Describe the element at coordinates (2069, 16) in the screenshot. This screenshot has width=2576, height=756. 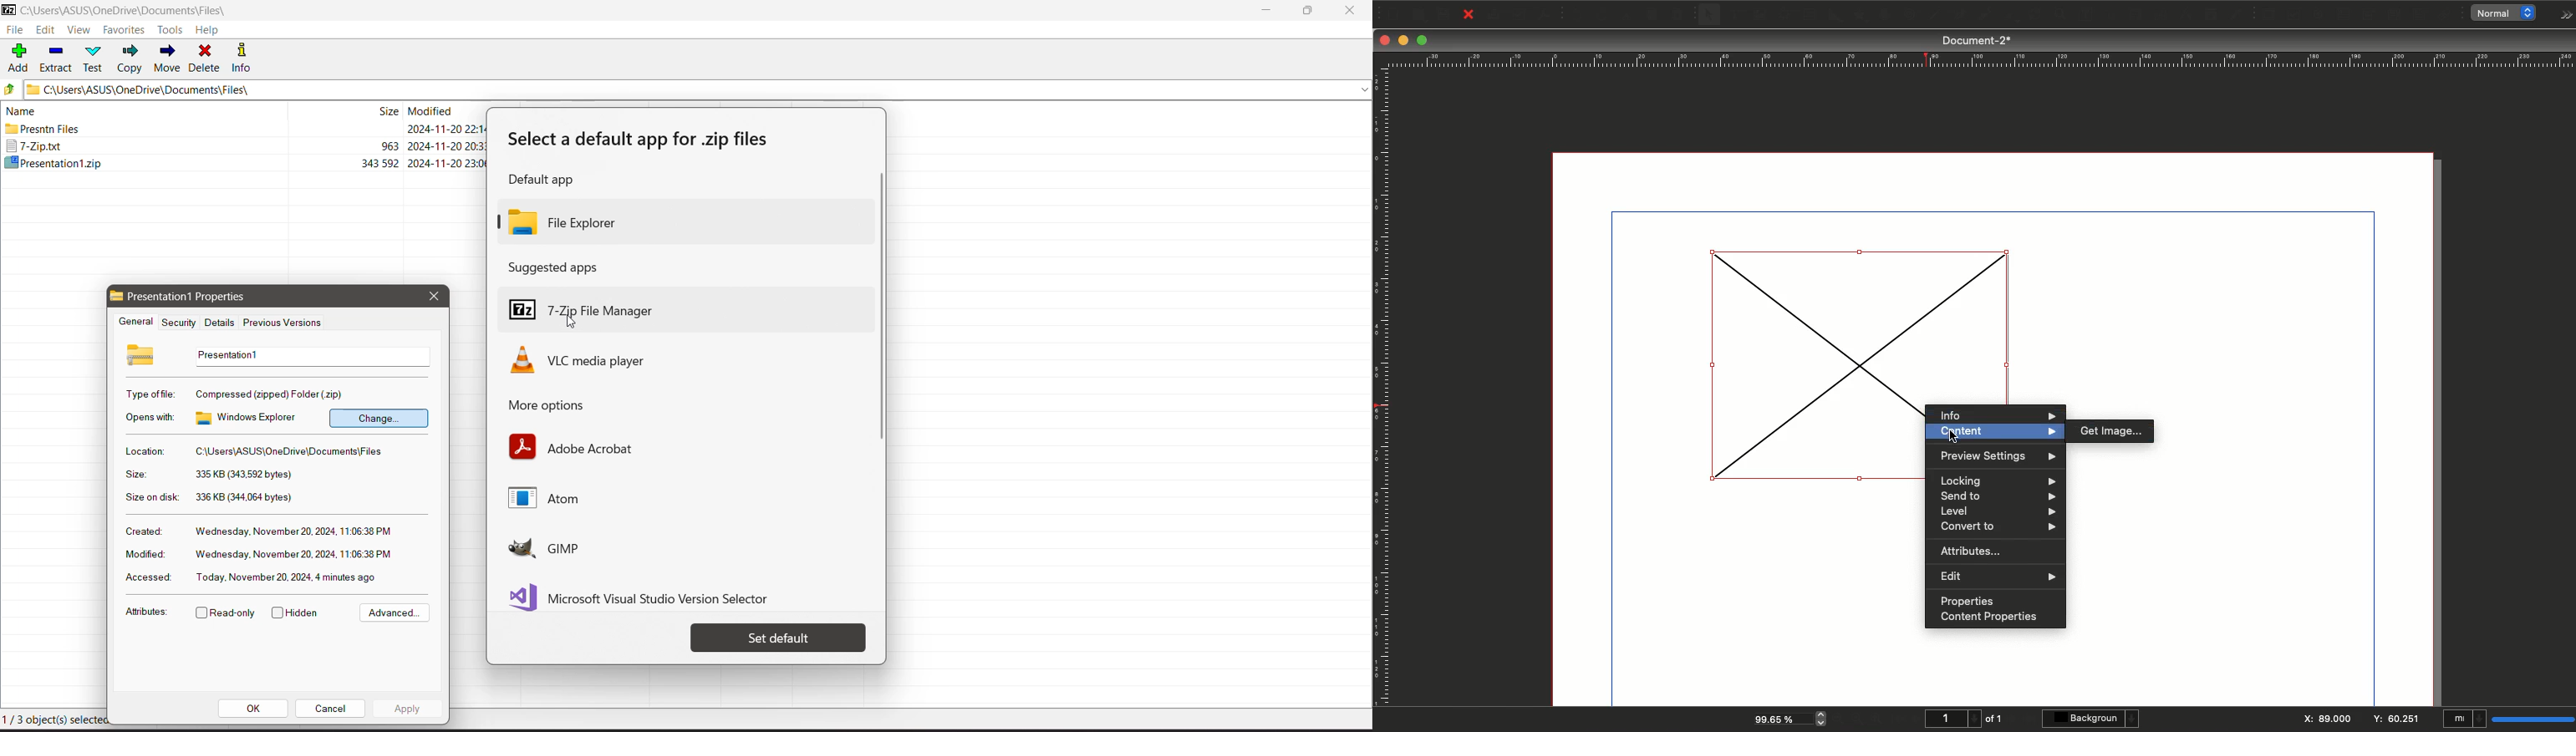
I see `Edit contents of frame` at that location.